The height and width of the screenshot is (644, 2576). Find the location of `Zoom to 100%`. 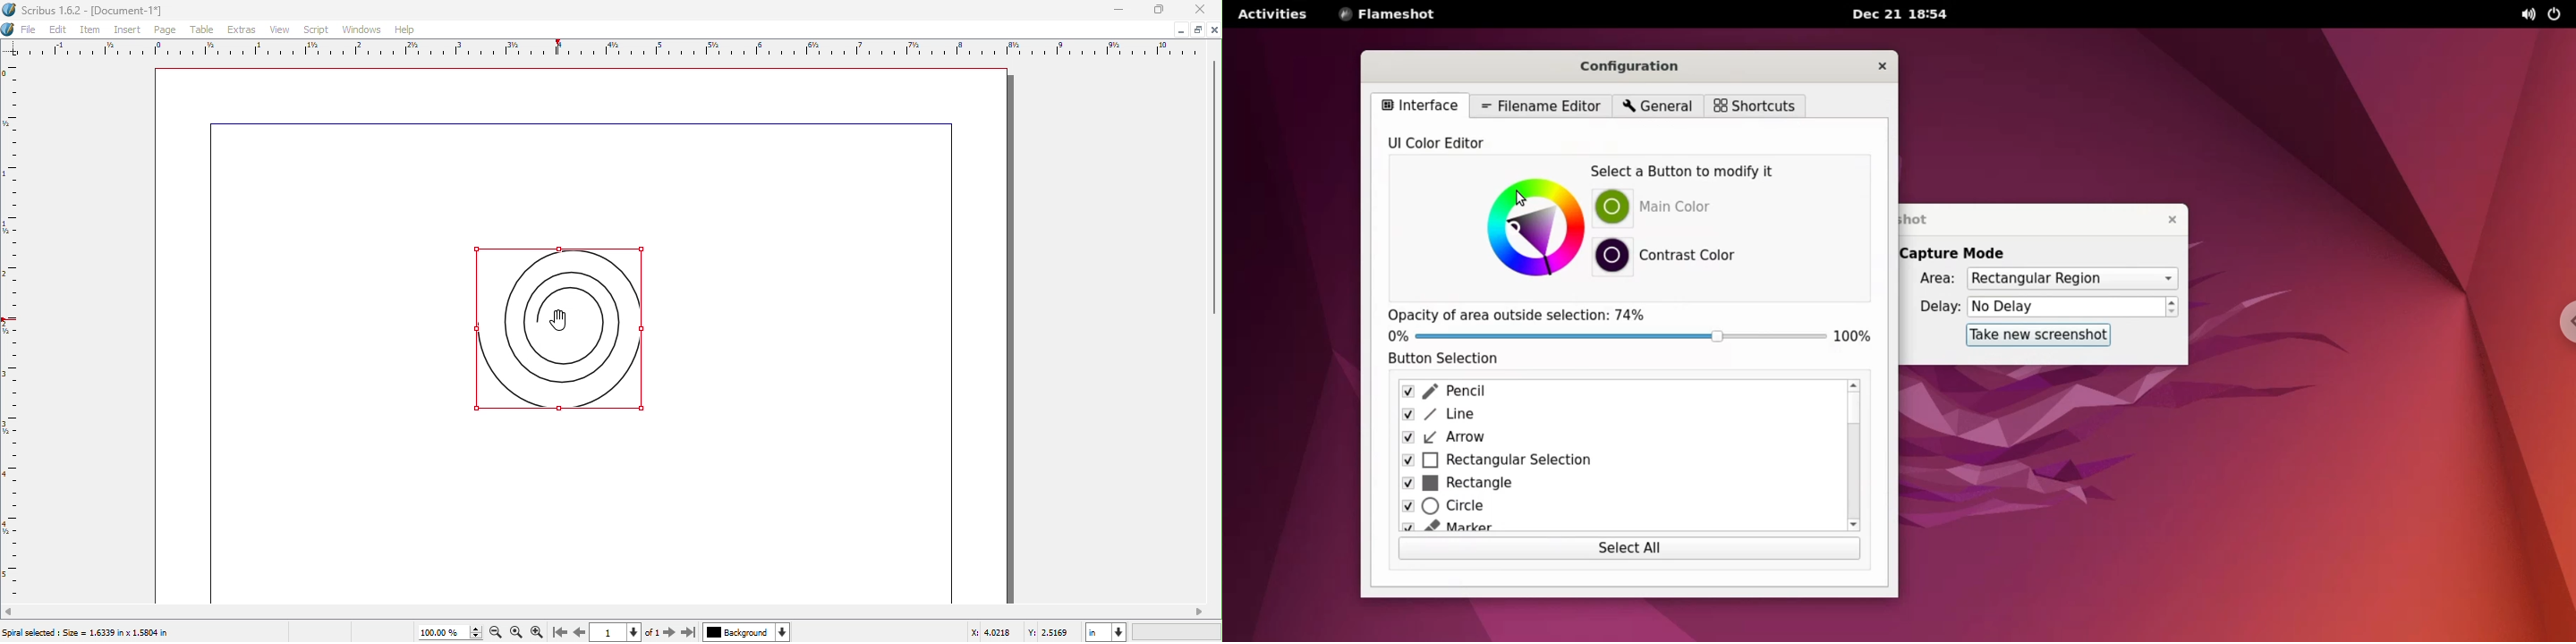

Zoom to 100% is located at coordinates (517, 632).